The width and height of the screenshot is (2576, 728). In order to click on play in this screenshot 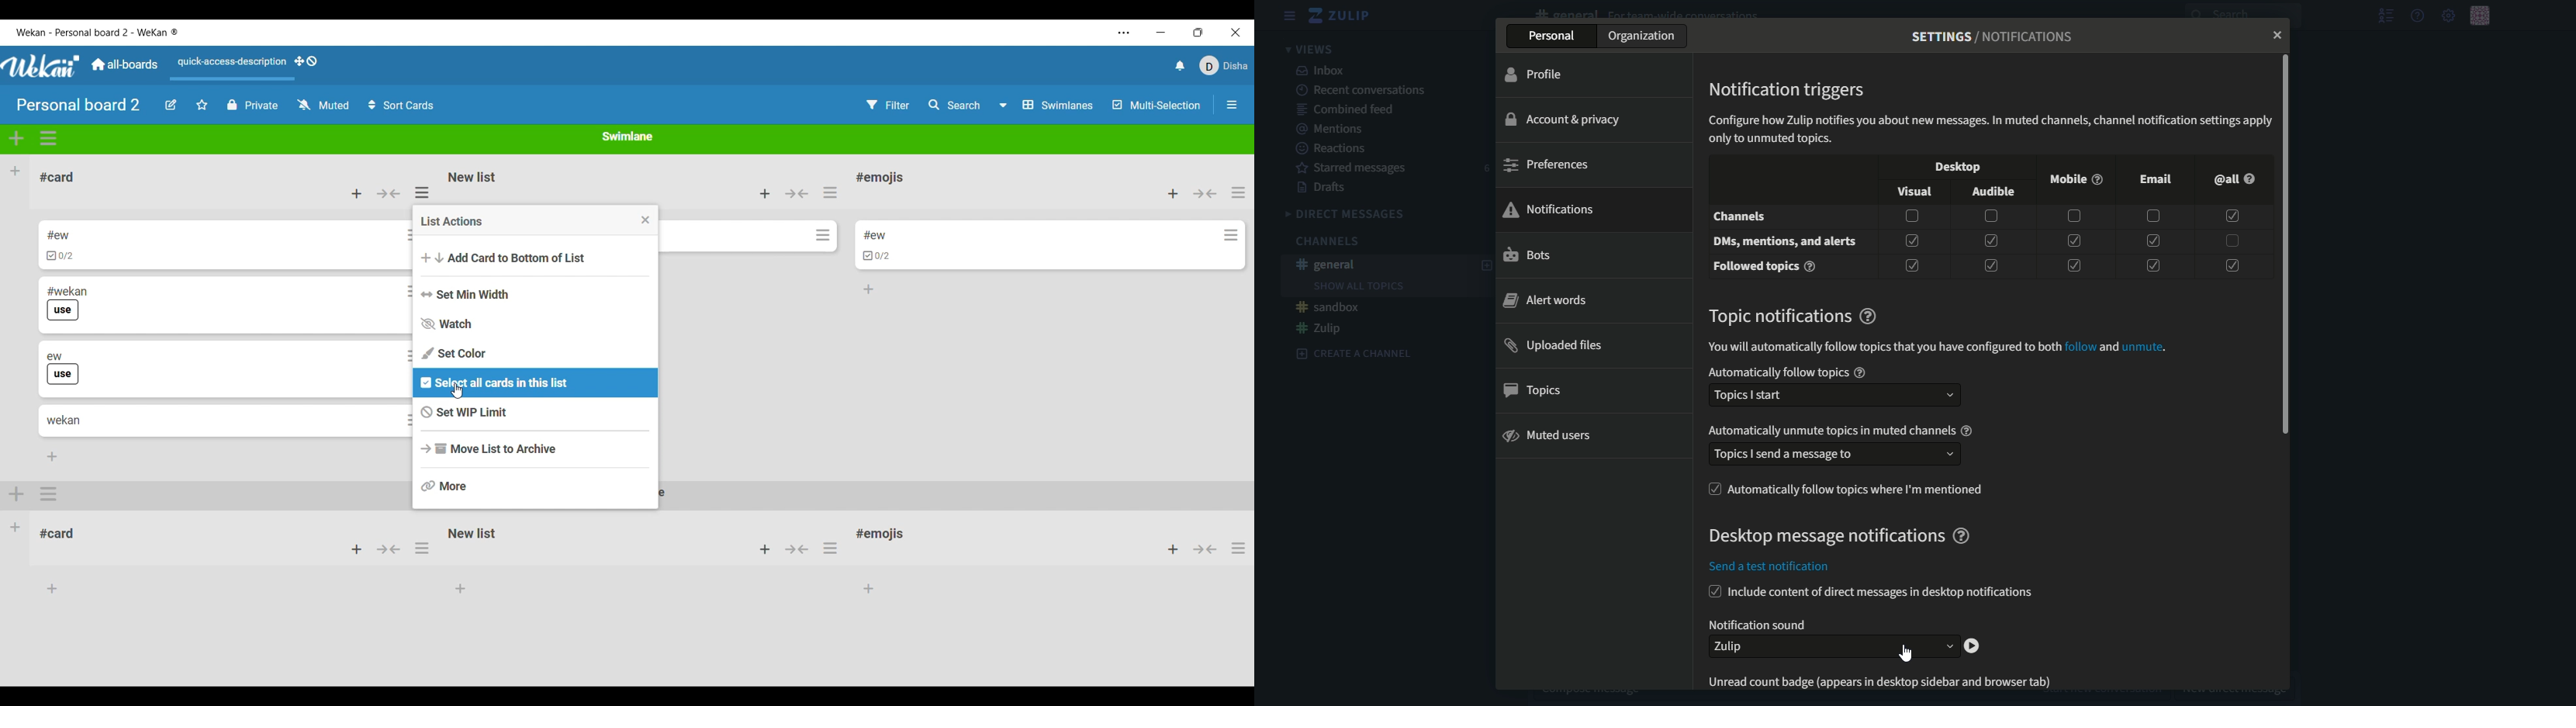, I will do `click(1973, 646)`.